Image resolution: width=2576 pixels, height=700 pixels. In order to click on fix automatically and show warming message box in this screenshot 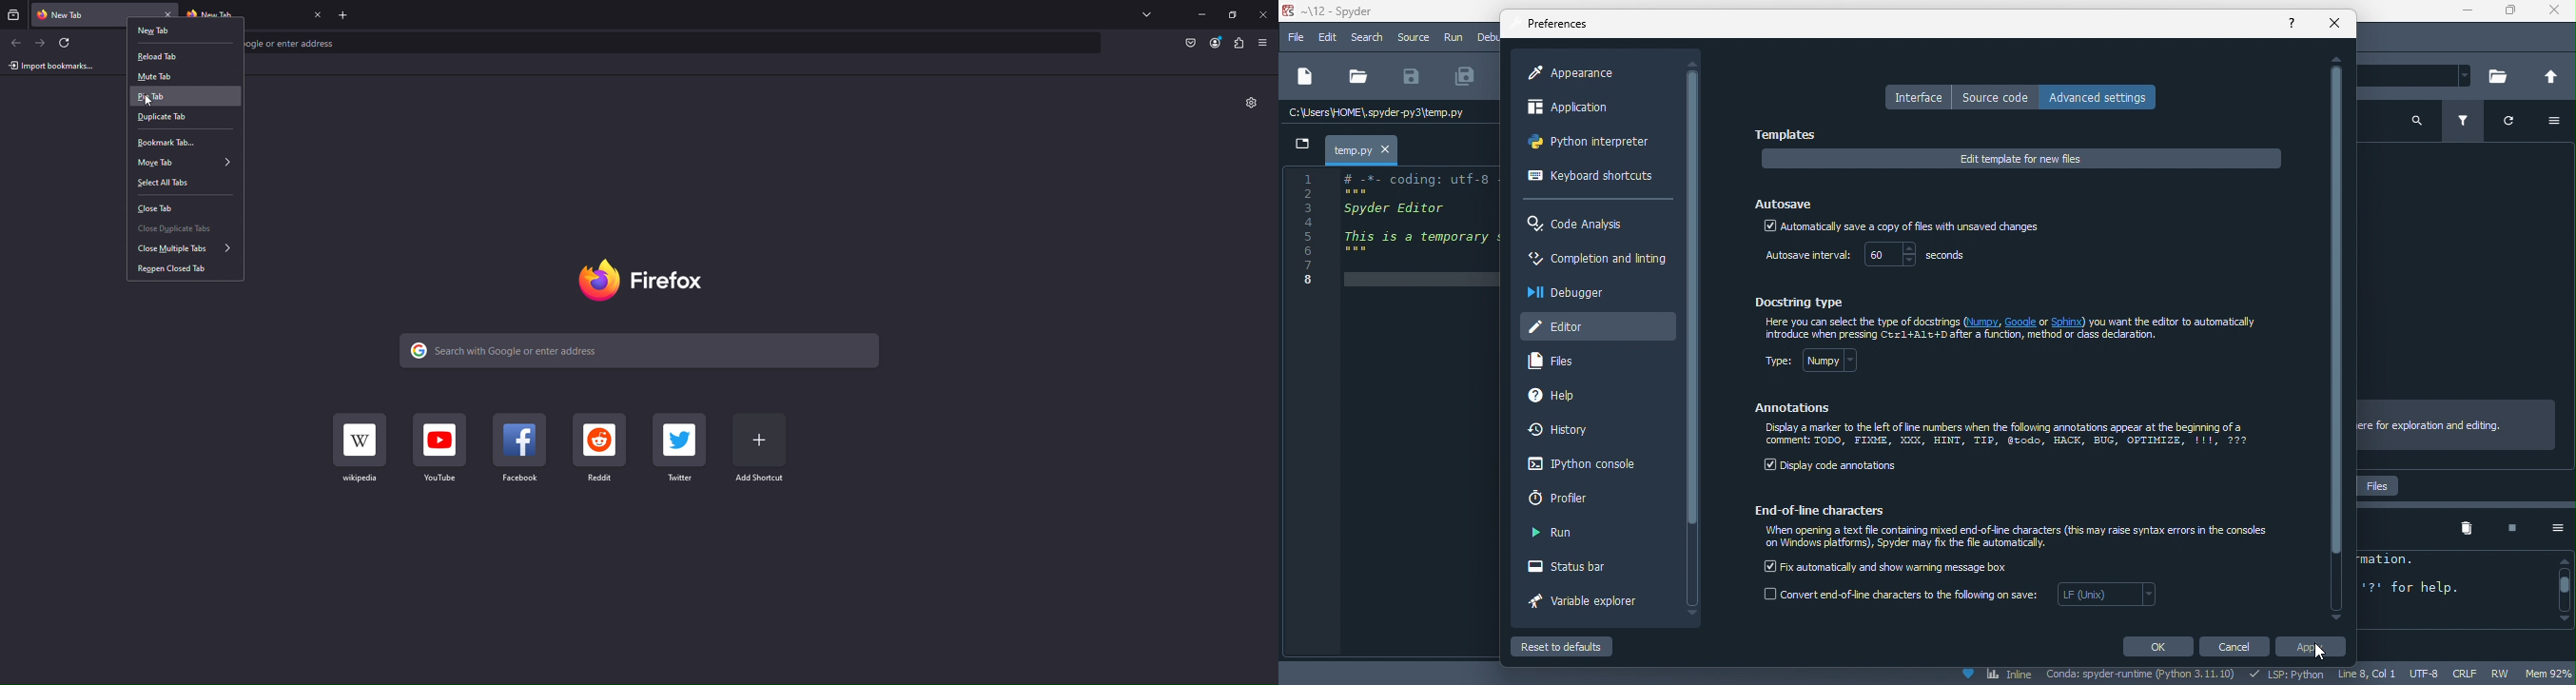, I will do `click(1888, 565)`.